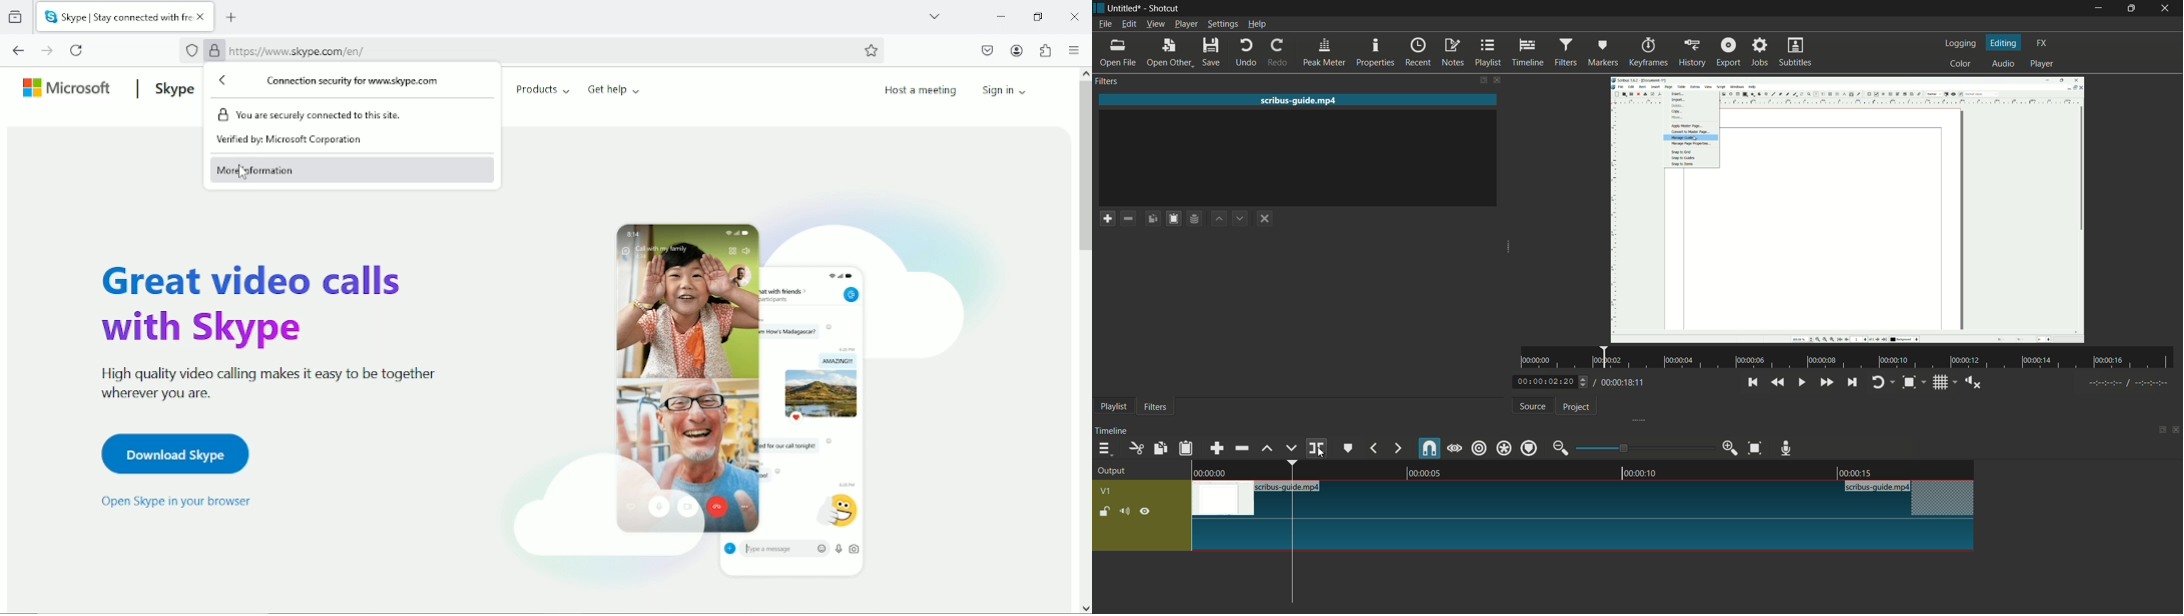  Describe the element at coordinates (1128, 24) in the screenshot. I see `edit menu` at that location.